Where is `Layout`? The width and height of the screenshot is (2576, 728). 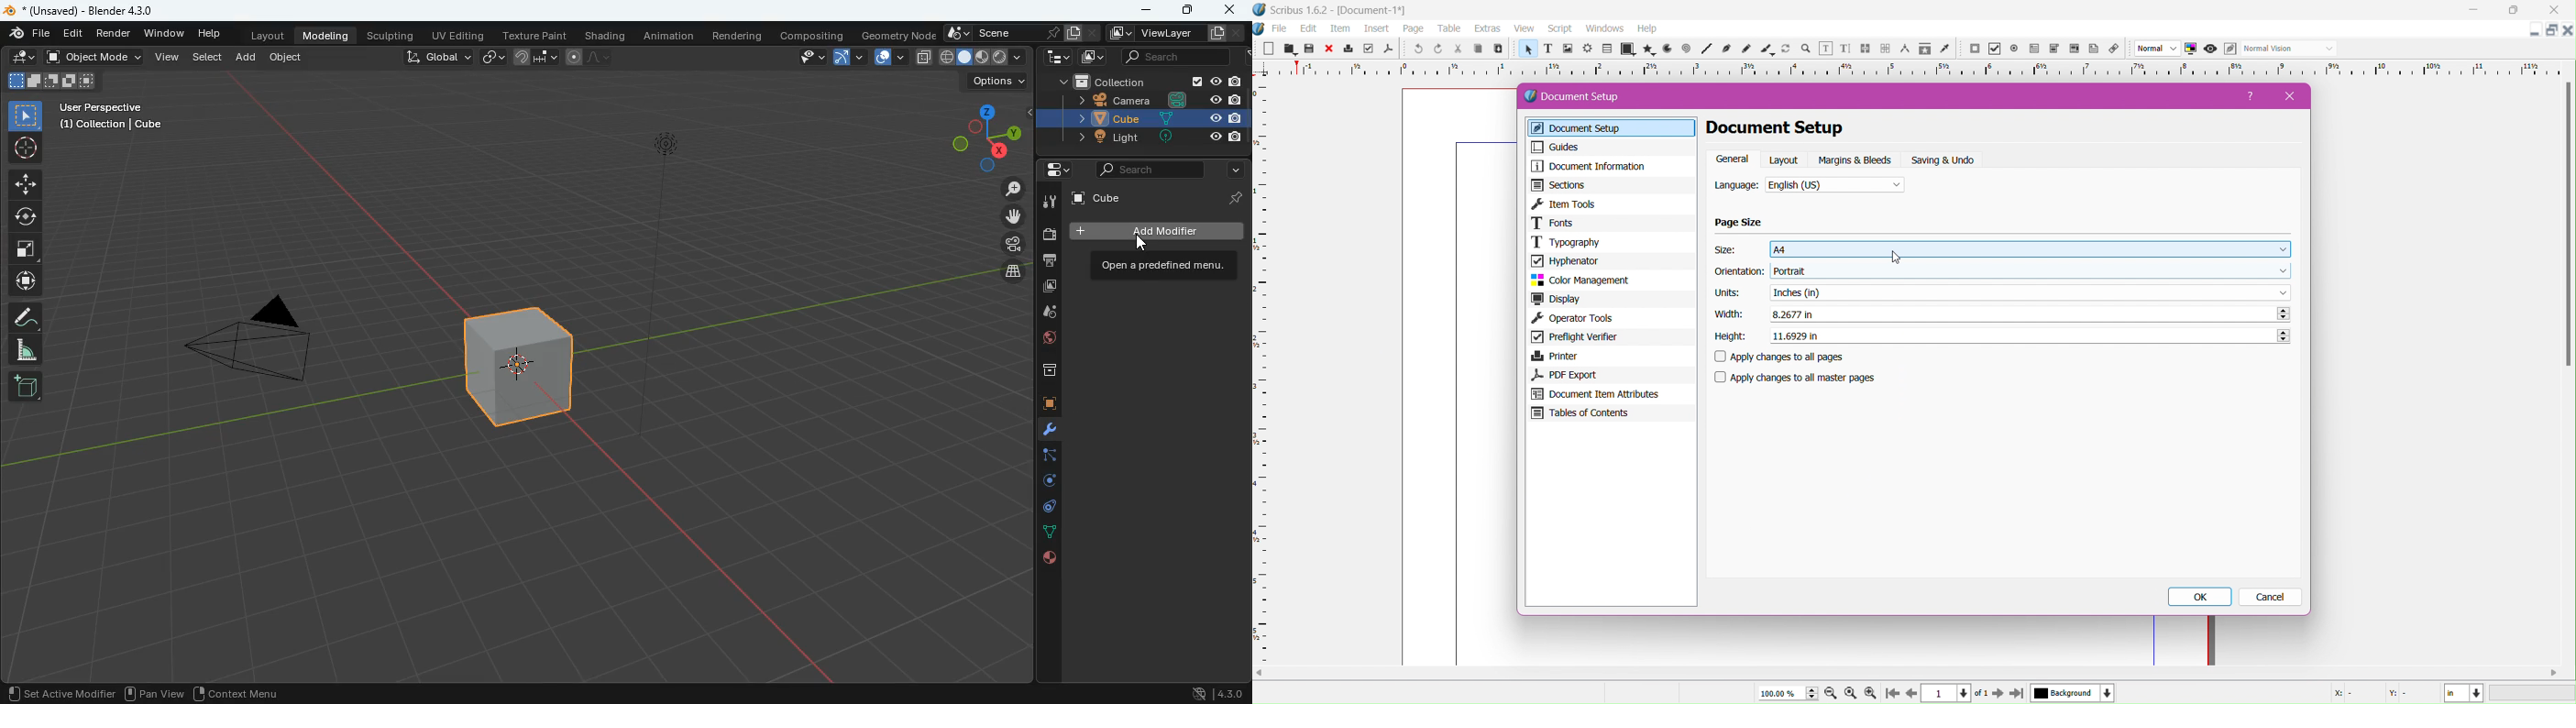
Layout is located at coordinates (1785, 159).